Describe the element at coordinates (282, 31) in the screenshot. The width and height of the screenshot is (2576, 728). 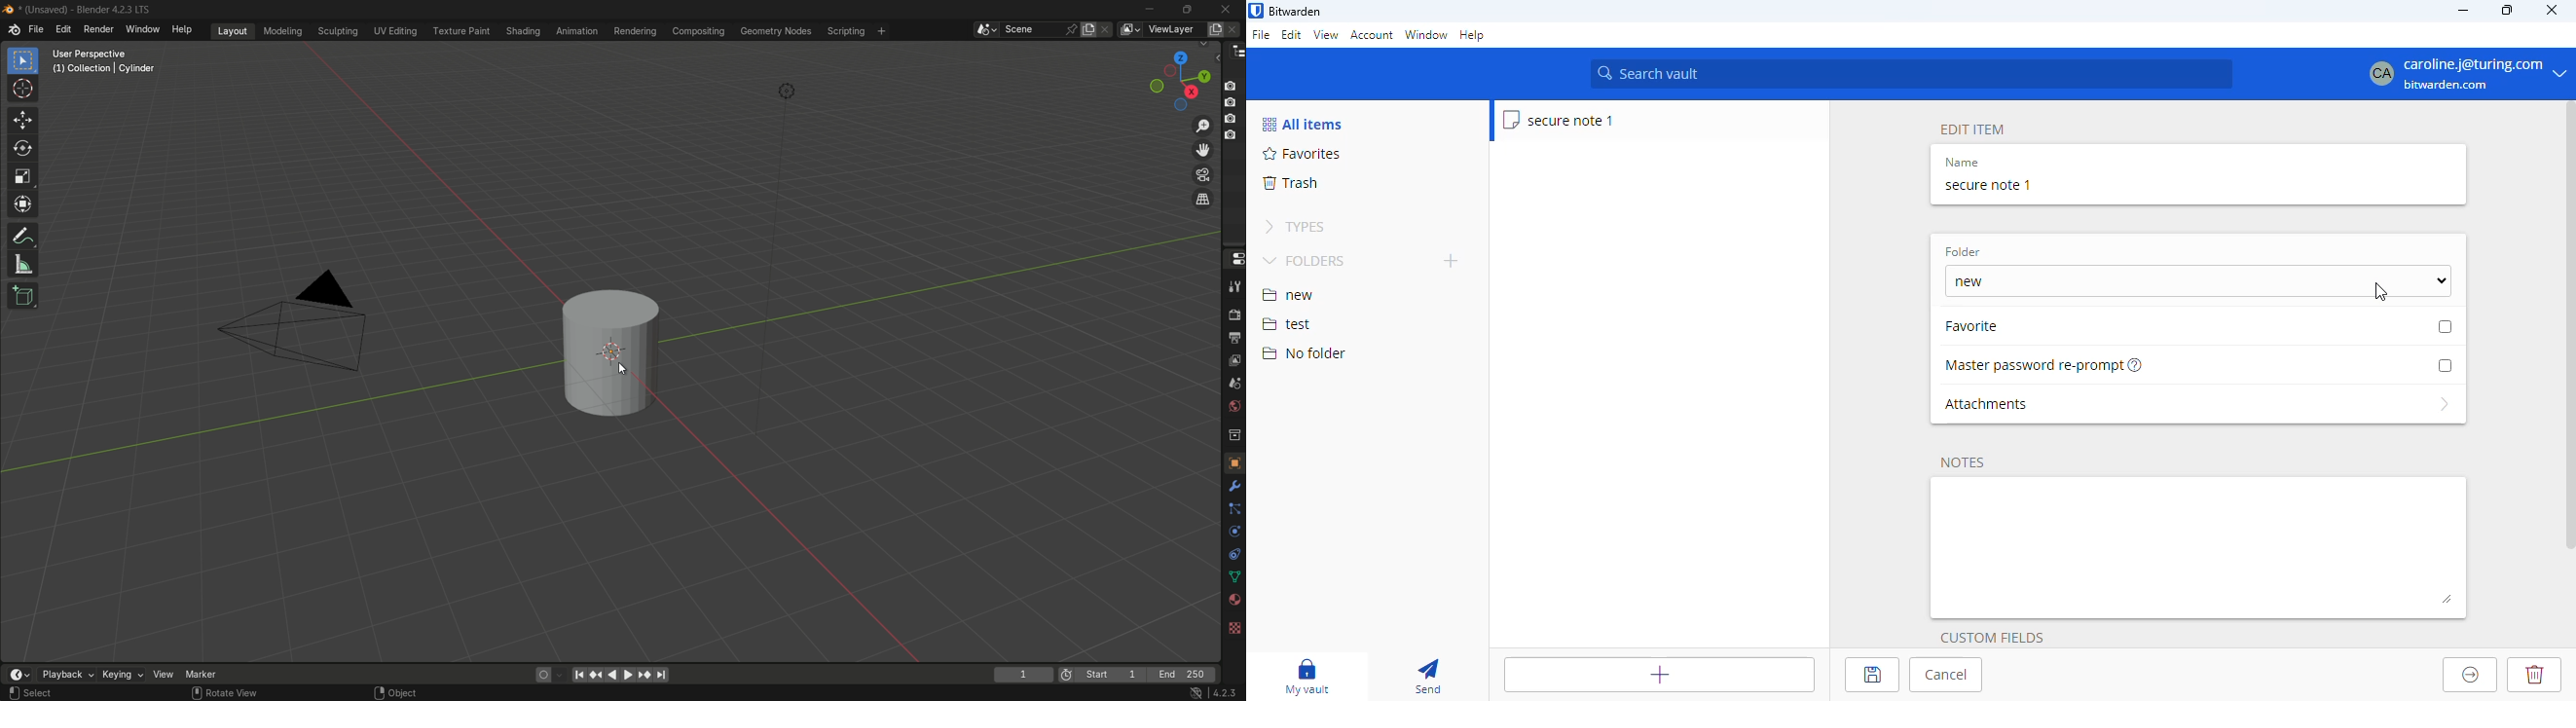
I see `modeling` at that location.